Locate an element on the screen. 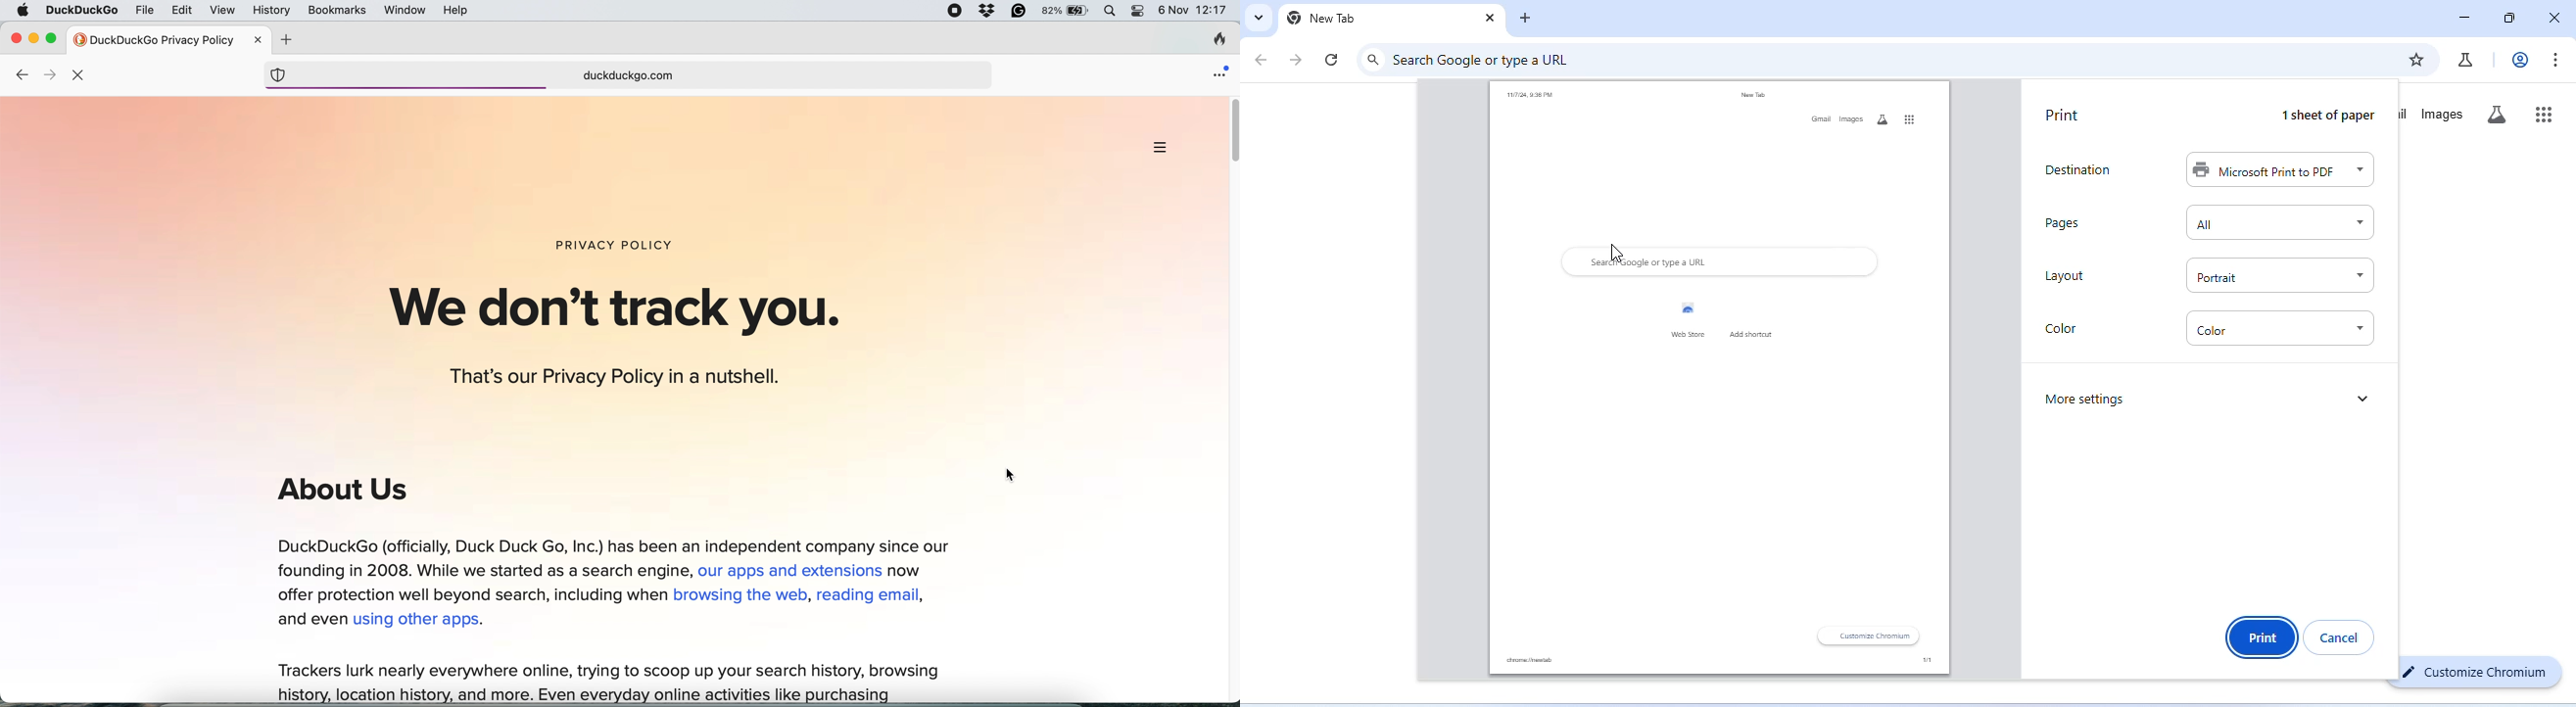 The width and height of the screenshot is (2576, 728). refresh is located at coordinates (1333, 59).